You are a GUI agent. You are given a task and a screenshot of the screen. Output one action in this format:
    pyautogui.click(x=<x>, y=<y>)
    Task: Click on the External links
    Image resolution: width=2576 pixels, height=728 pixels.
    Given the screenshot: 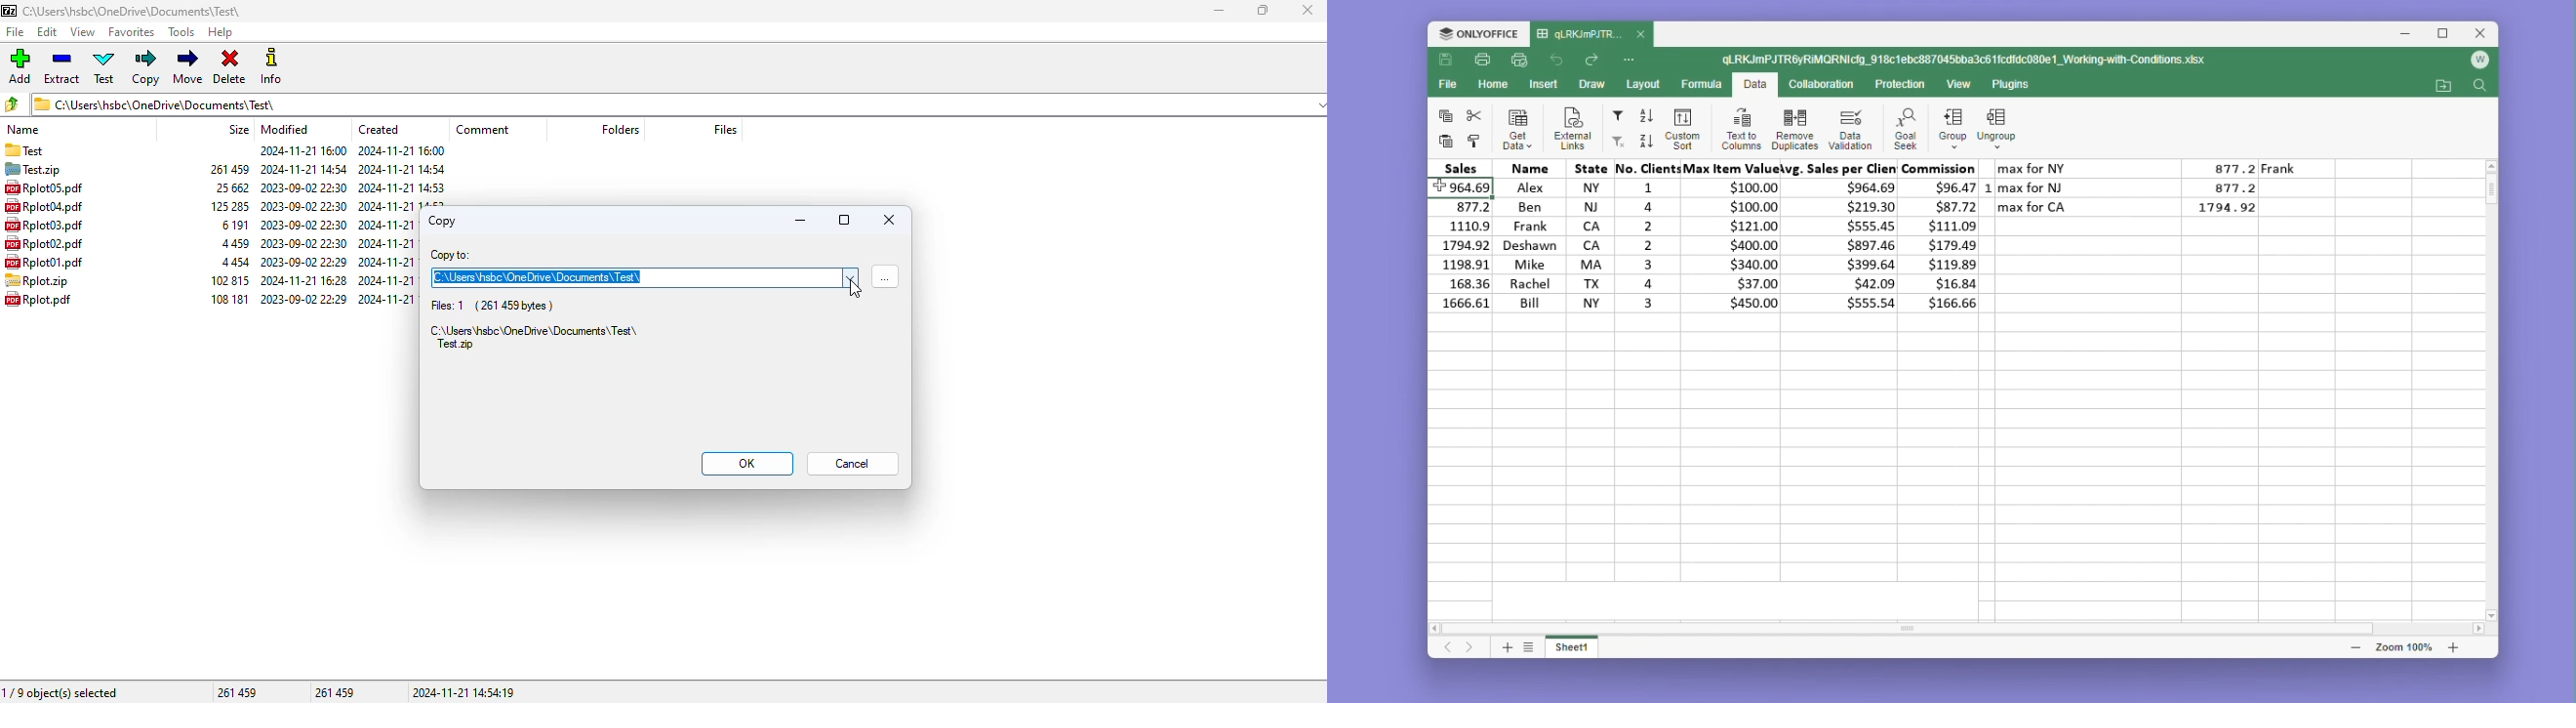 What is the action you would take?
    pyautogui.click(x=1569, y=129)
    